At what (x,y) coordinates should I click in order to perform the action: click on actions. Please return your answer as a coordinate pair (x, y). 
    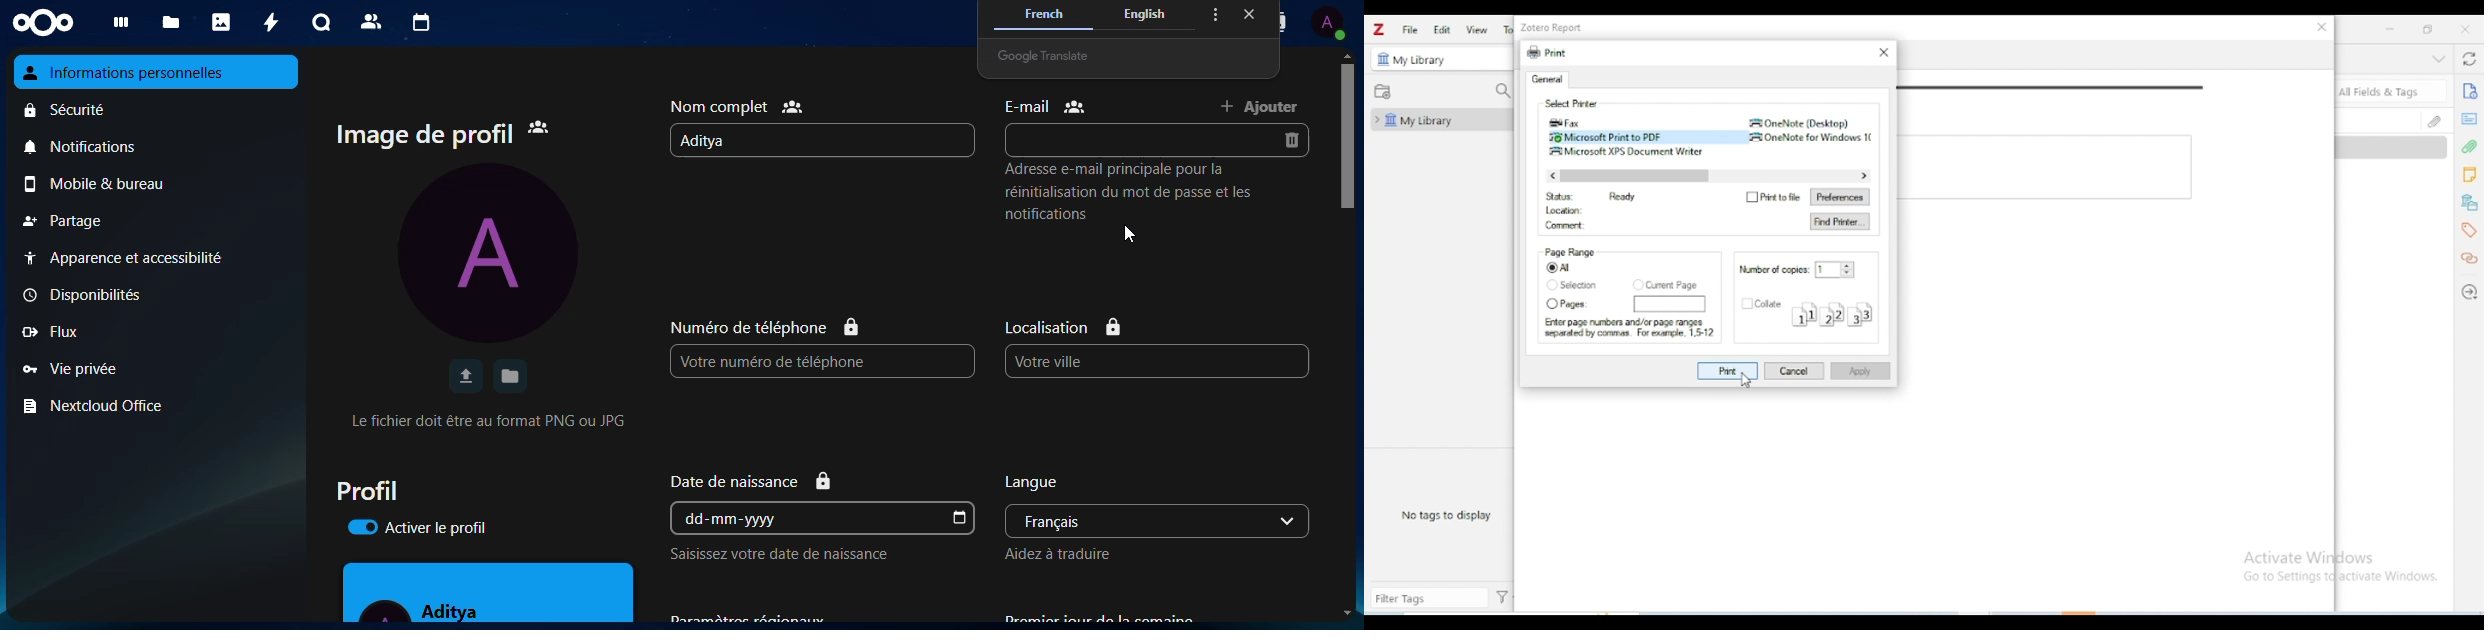
    Looking at the image, I should click on (1502, 598).